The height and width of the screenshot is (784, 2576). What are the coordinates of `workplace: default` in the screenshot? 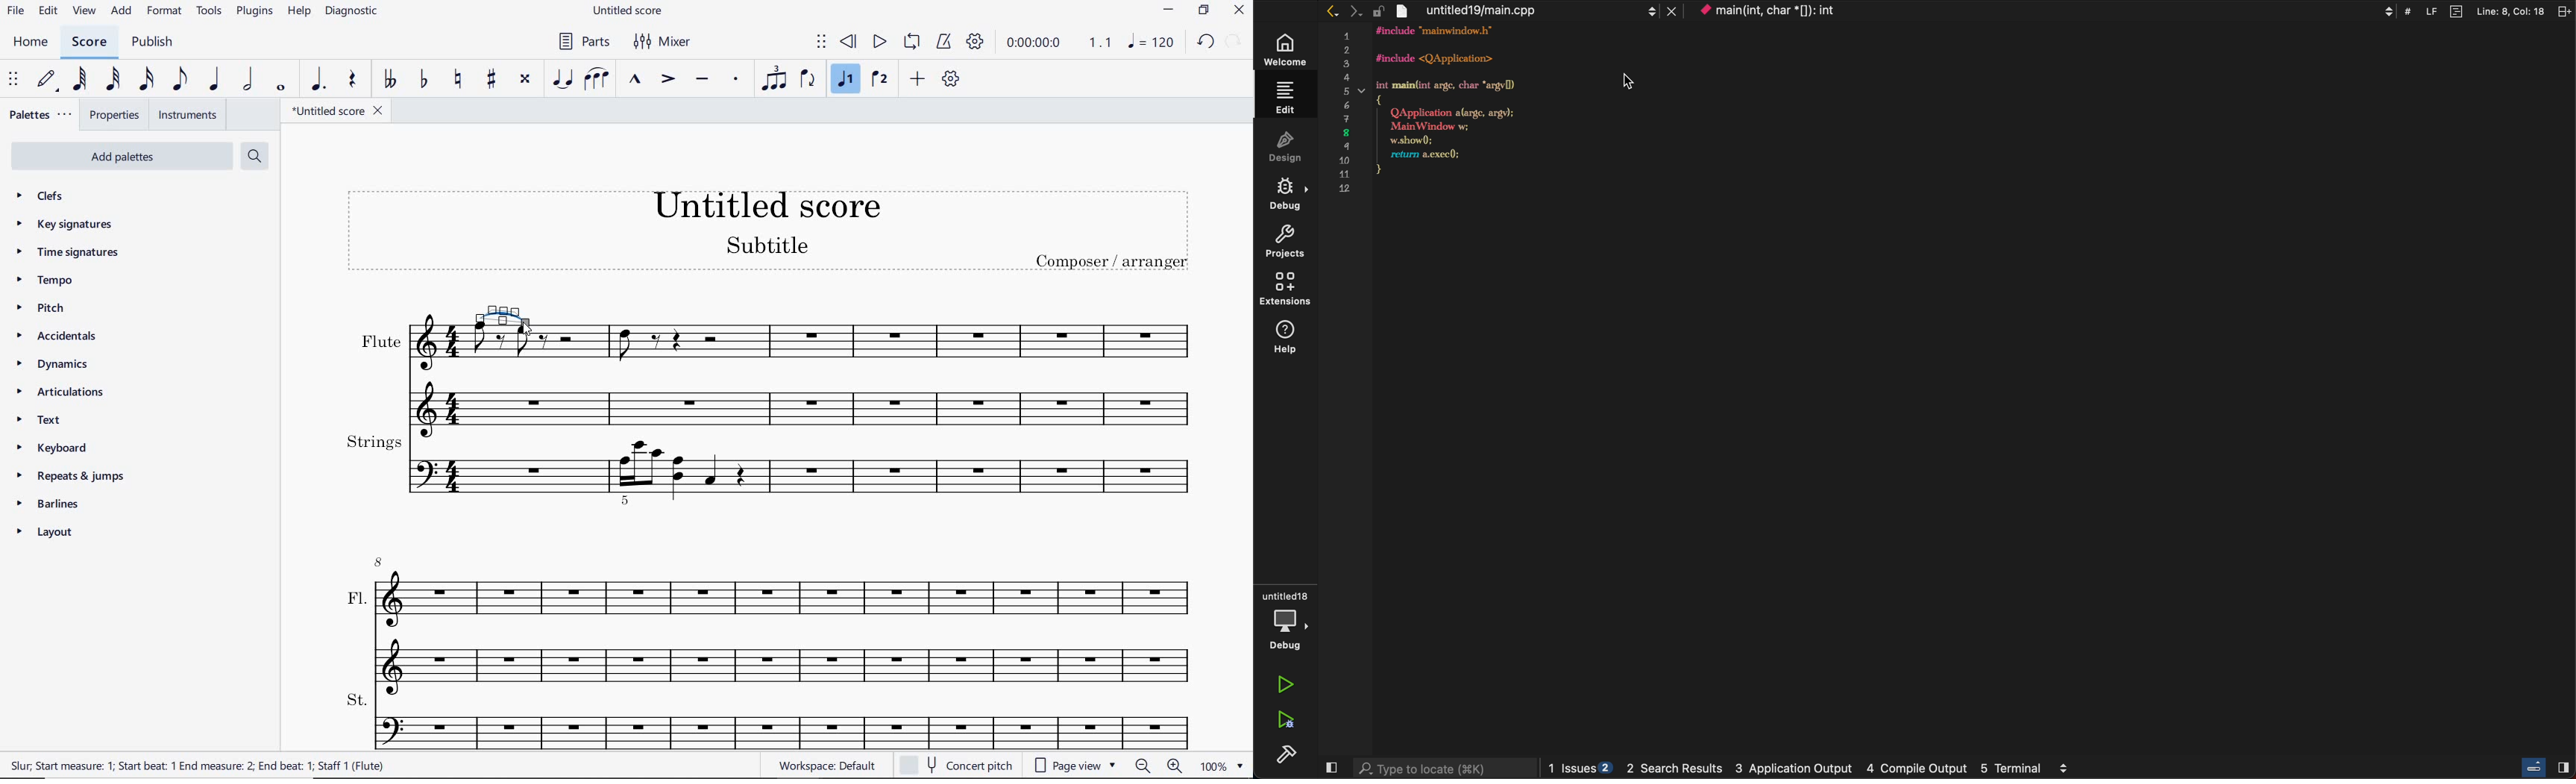 It's located at (830, 767).